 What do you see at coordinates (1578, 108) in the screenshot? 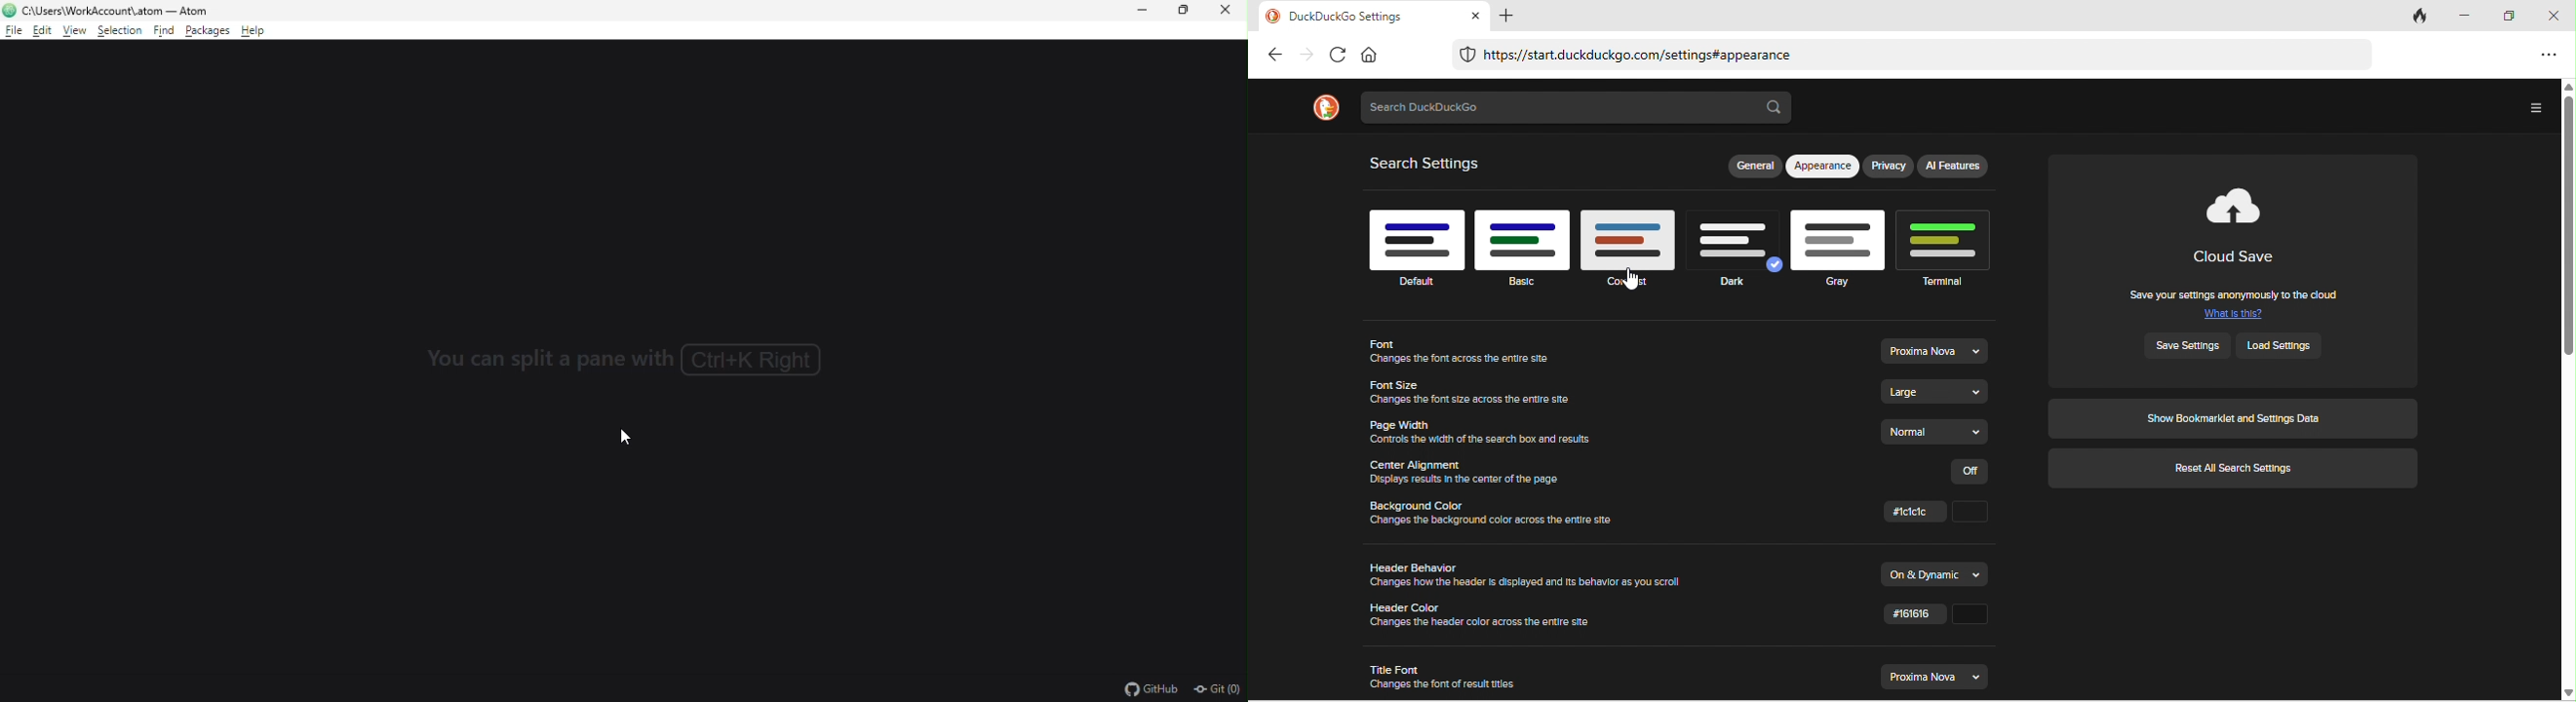
I see `search bar` at bounding box center [1578, 108].